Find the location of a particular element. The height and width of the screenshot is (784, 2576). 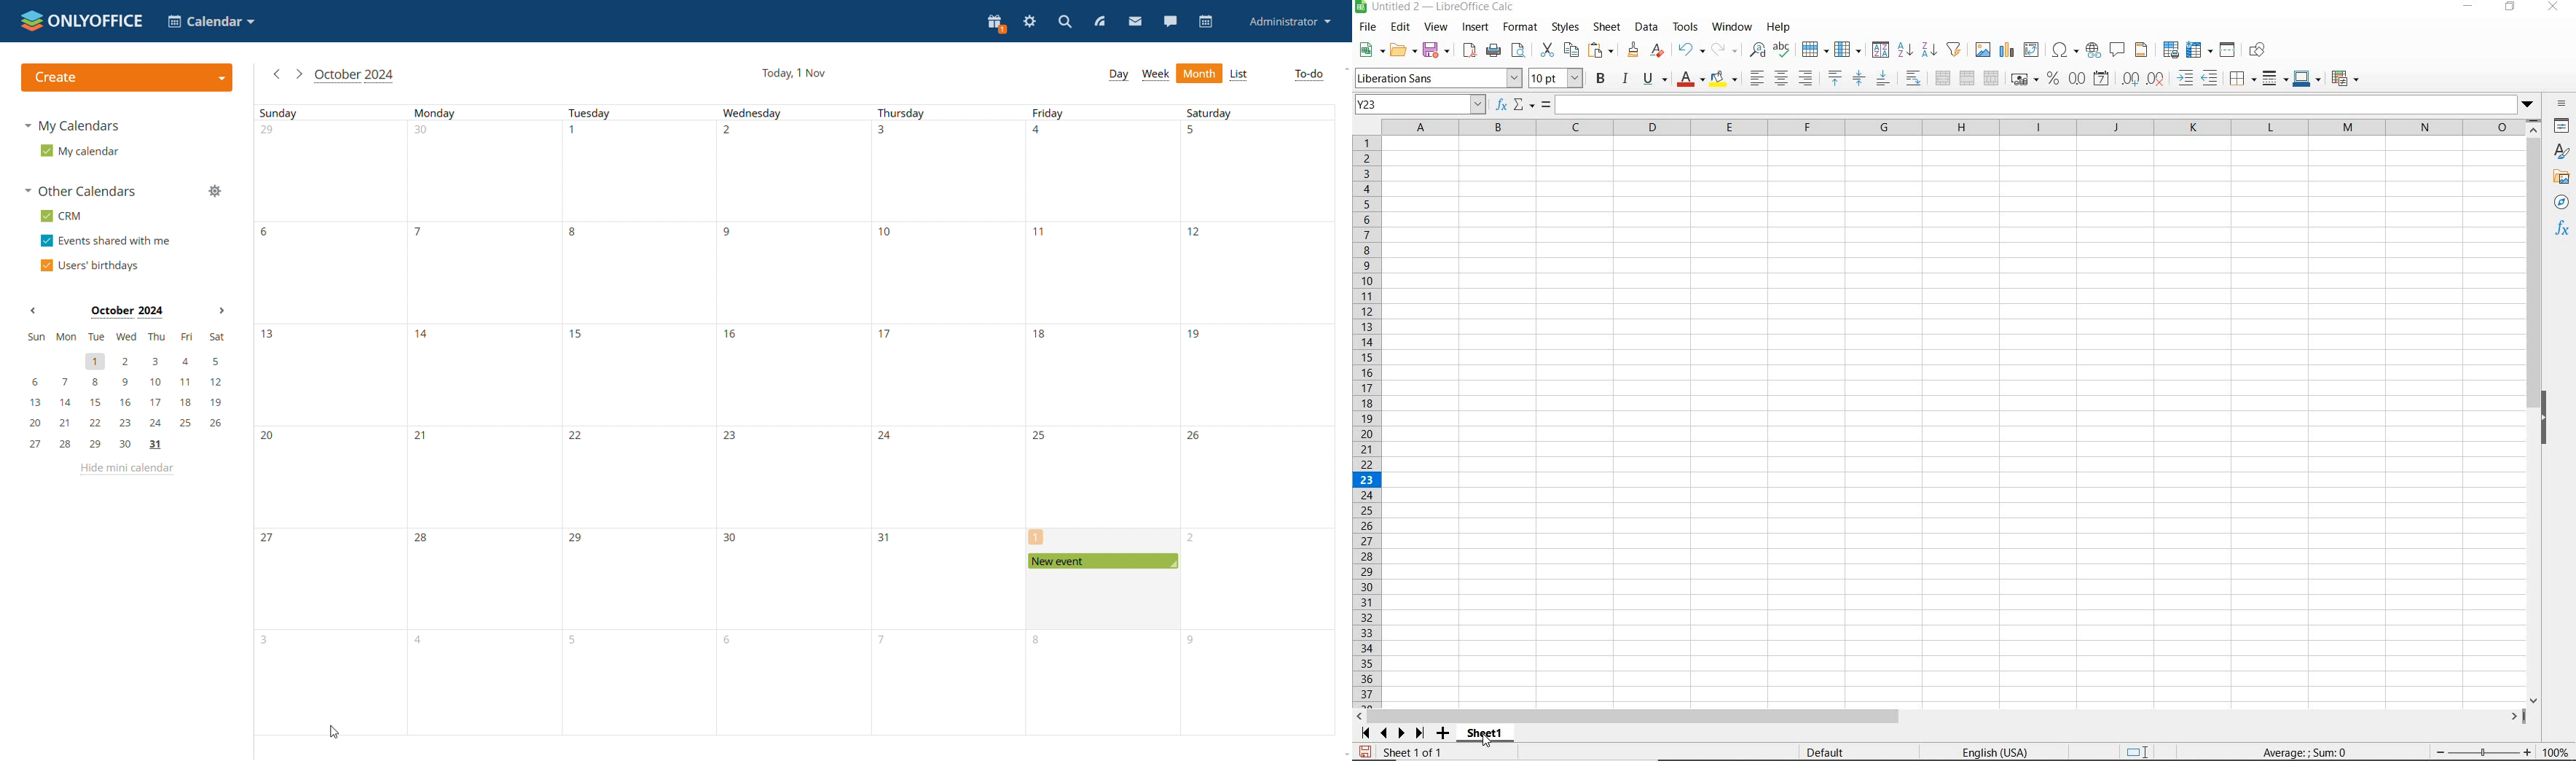

MERGE AND CENTER OR UNMERGE CELLS is located at coordinates (1942, 78).